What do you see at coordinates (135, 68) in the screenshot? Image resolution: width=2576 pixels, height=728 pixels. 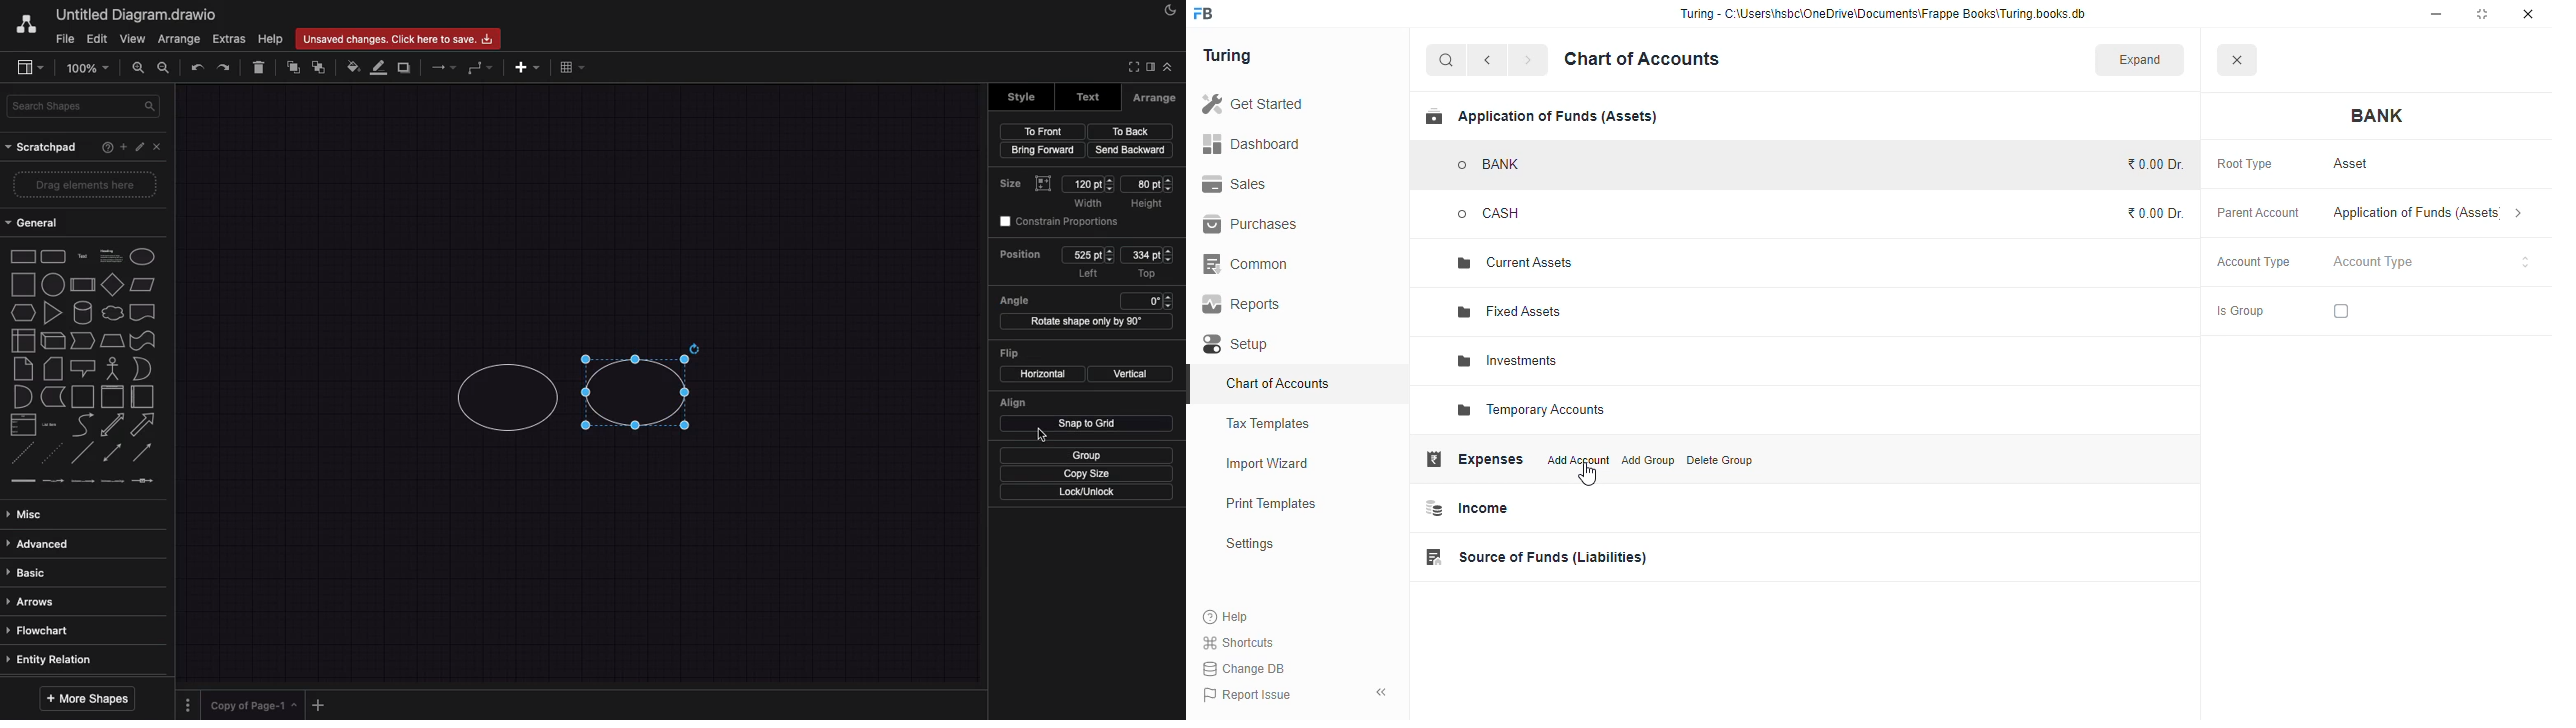 I see `zoom in` at bounding box center [135, 68].